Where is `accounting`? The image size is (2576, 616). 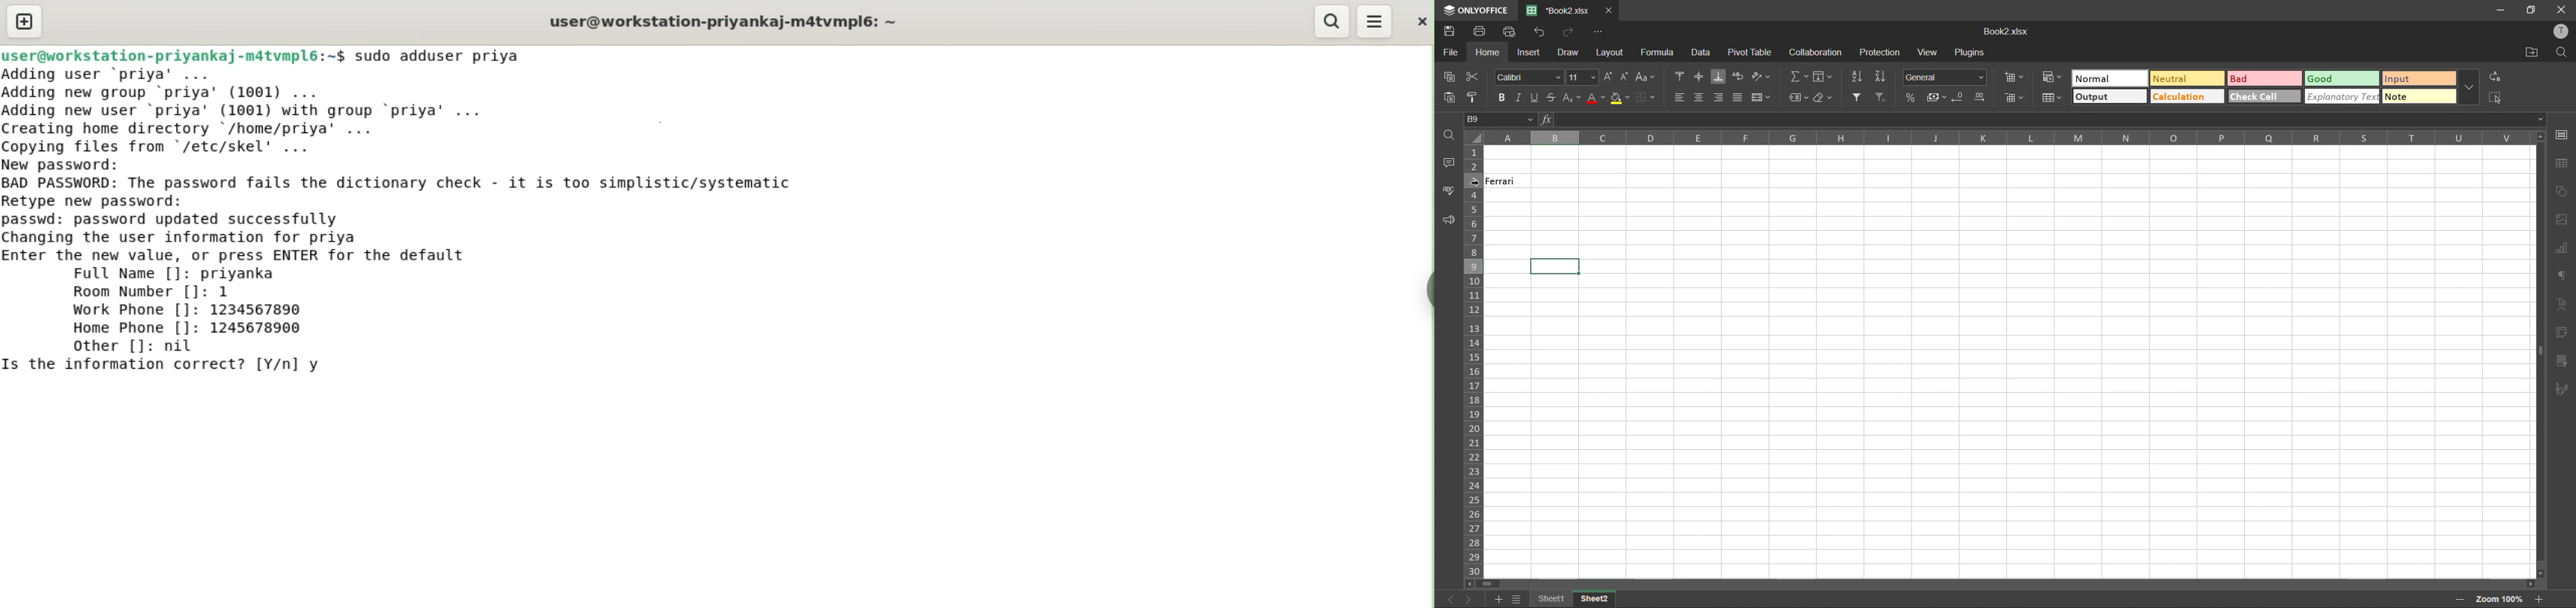
accounting is located at coordinates (1937, 99).